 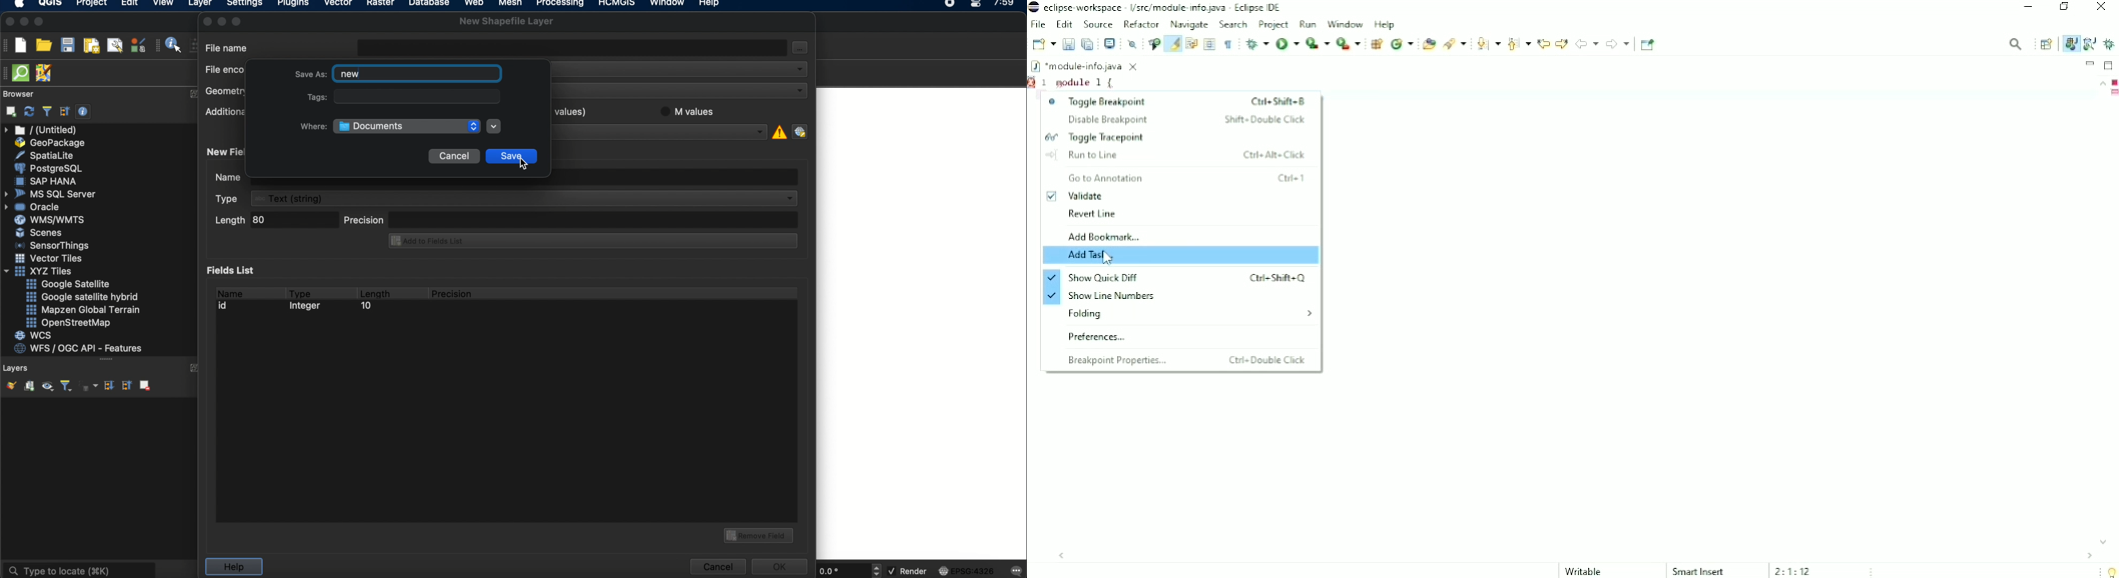 I want to click on text dropdown menu, so click(x=508, y=199).